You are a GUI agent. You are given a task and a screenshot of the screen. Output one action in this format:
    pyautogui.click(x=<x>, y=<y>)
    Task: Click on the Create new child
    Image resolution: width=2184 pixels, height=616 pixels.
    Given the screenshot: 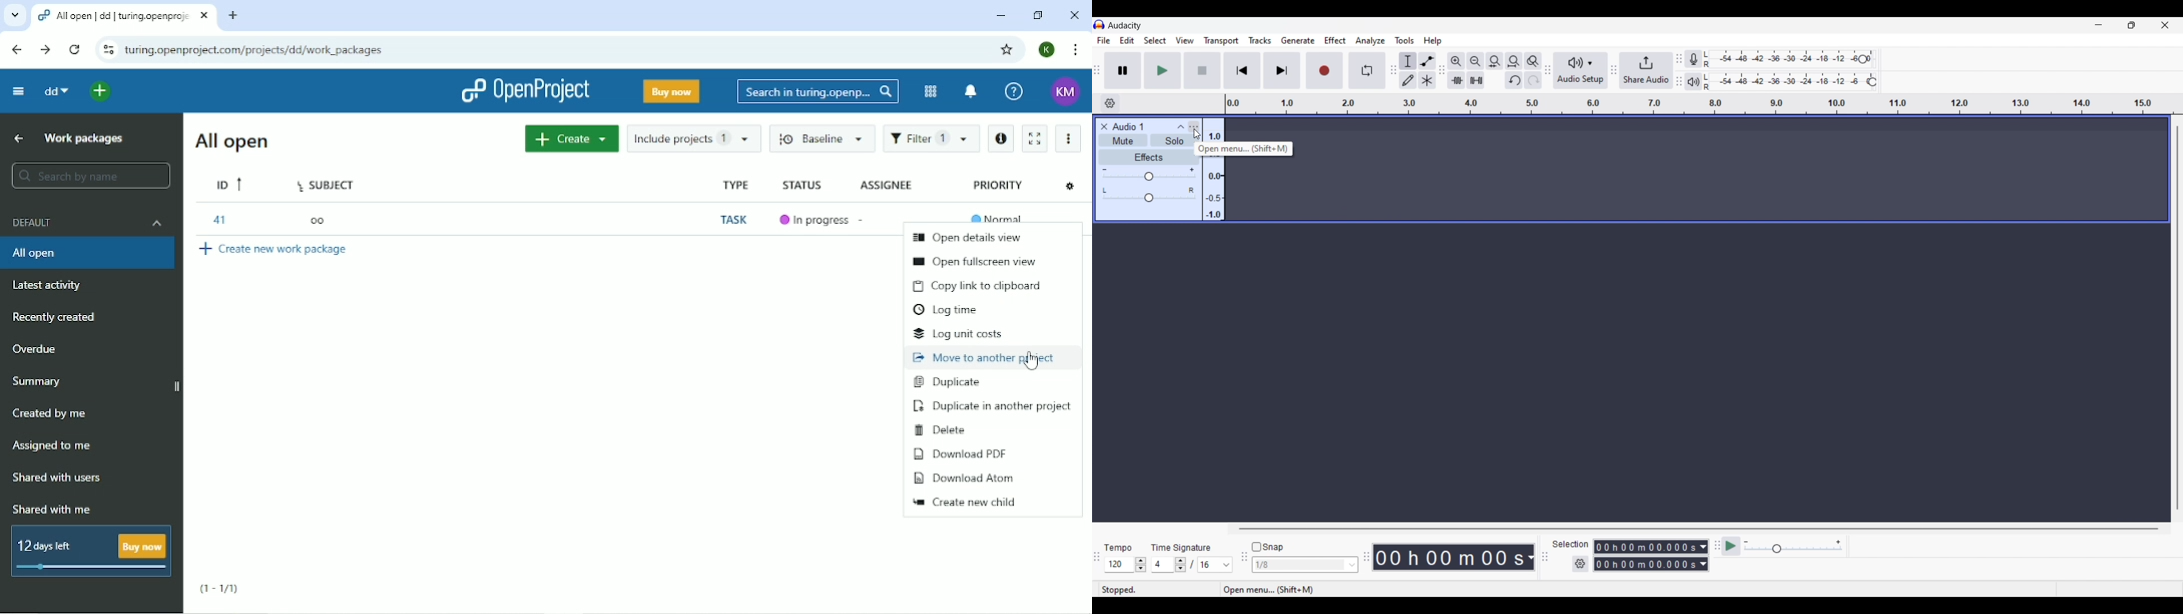 What is the action you would take?
    pyautogui.click(x=964, y=502)
    